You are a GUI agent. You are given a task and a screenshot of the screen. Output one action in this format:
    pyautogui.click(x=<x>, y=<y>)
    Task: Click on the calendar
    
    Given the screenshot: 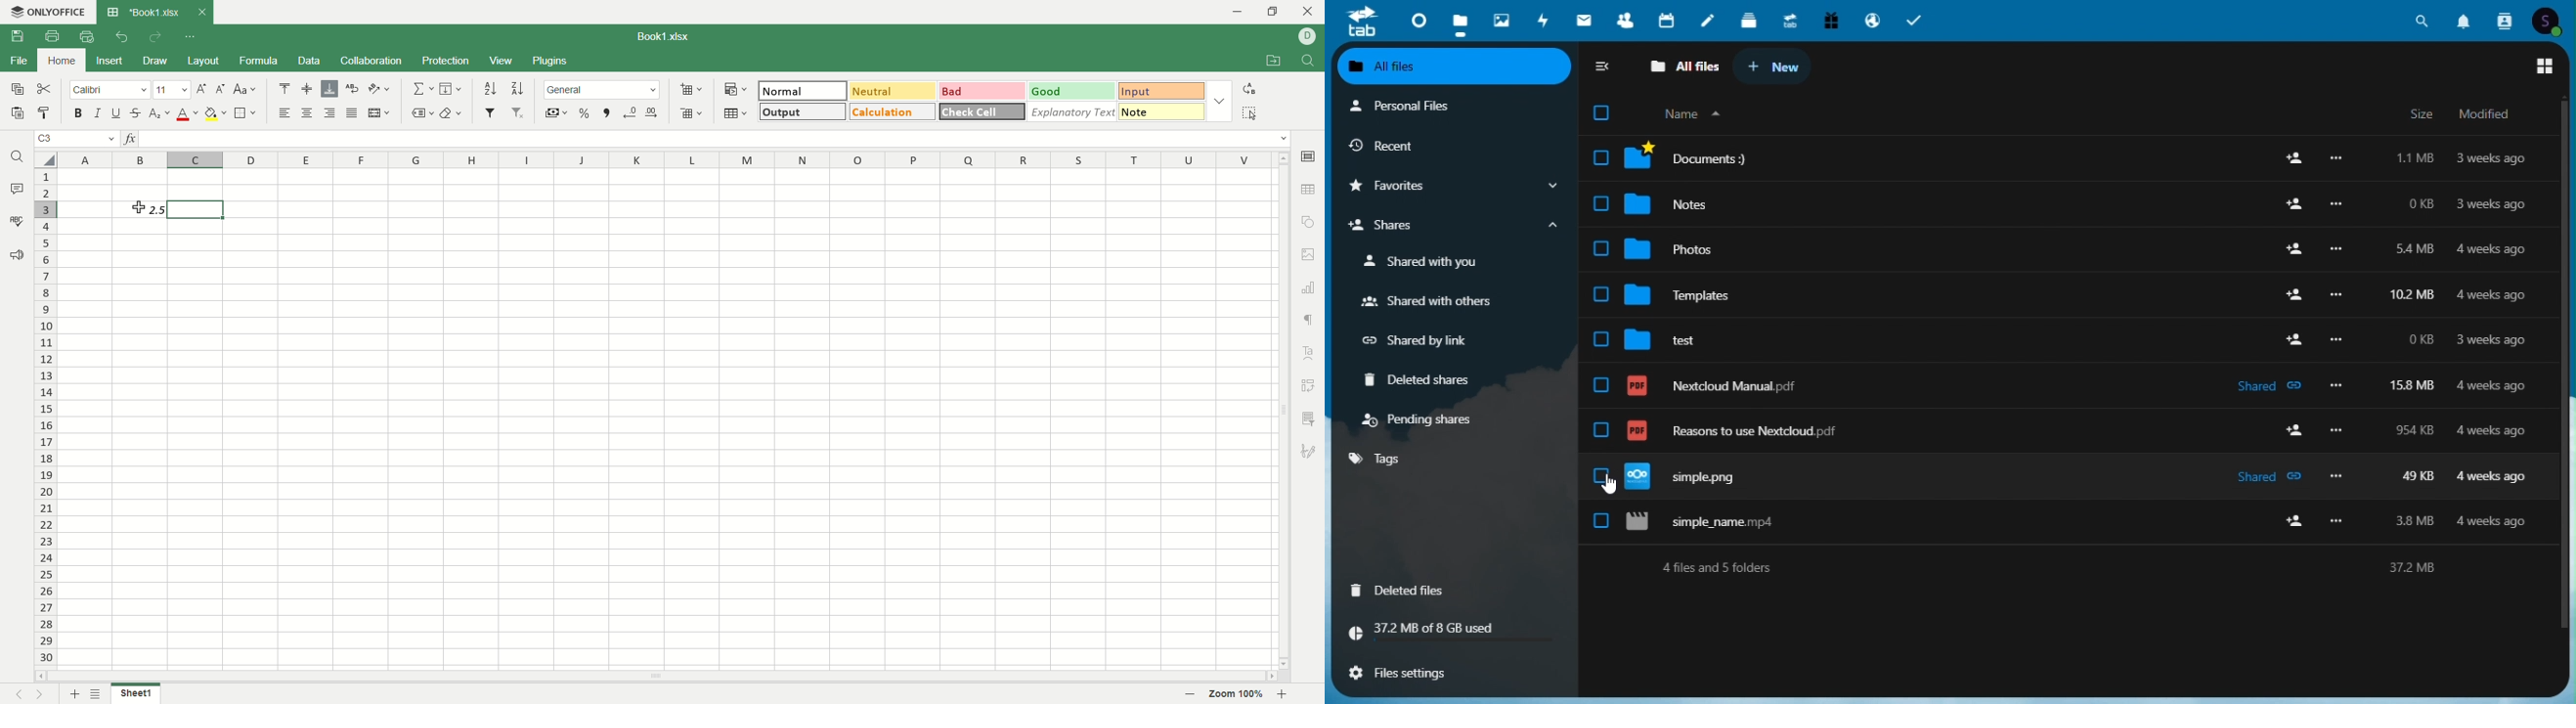 What is the action you would take?
    pyautogui.click(x=1669, y=19)
    